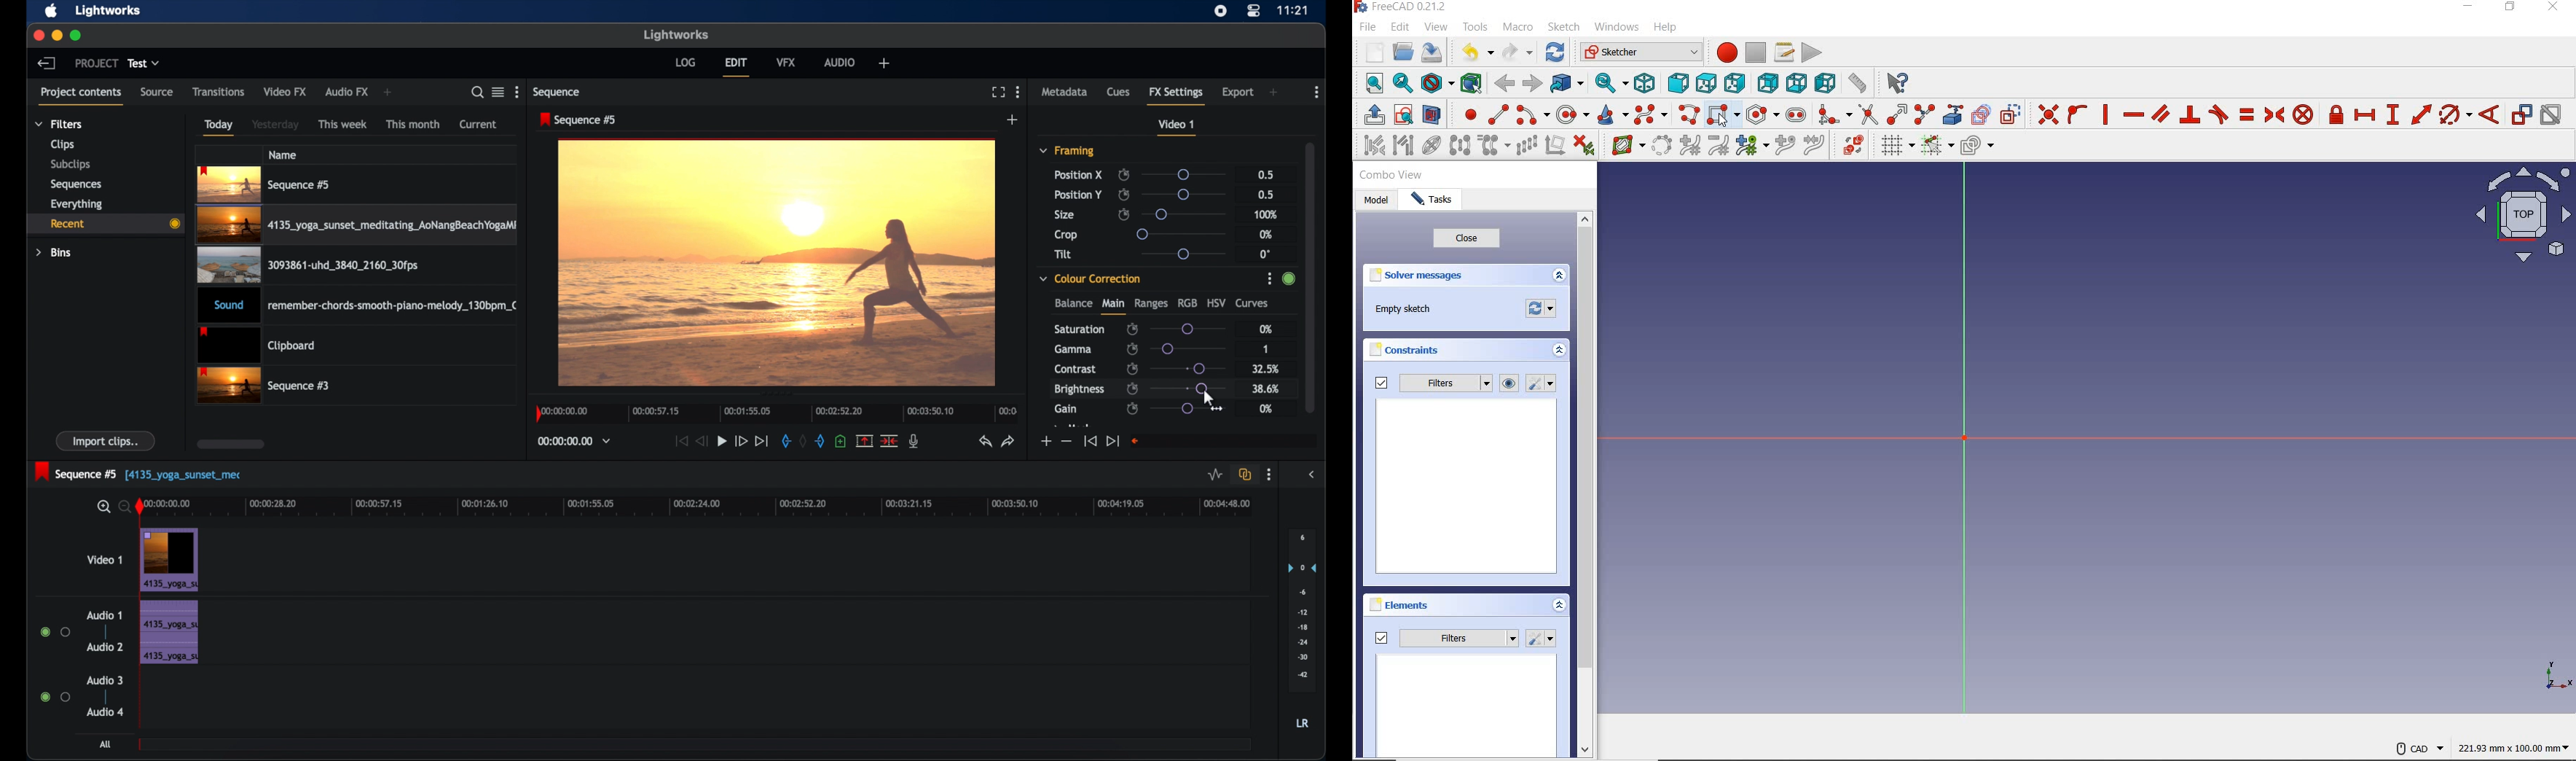 The width and height of the screenshot is (2576, 784). What do you see at coordinates (1302, 609) in the screenshot?
I see `set audio output levels` at bounding box center [1302, 609].